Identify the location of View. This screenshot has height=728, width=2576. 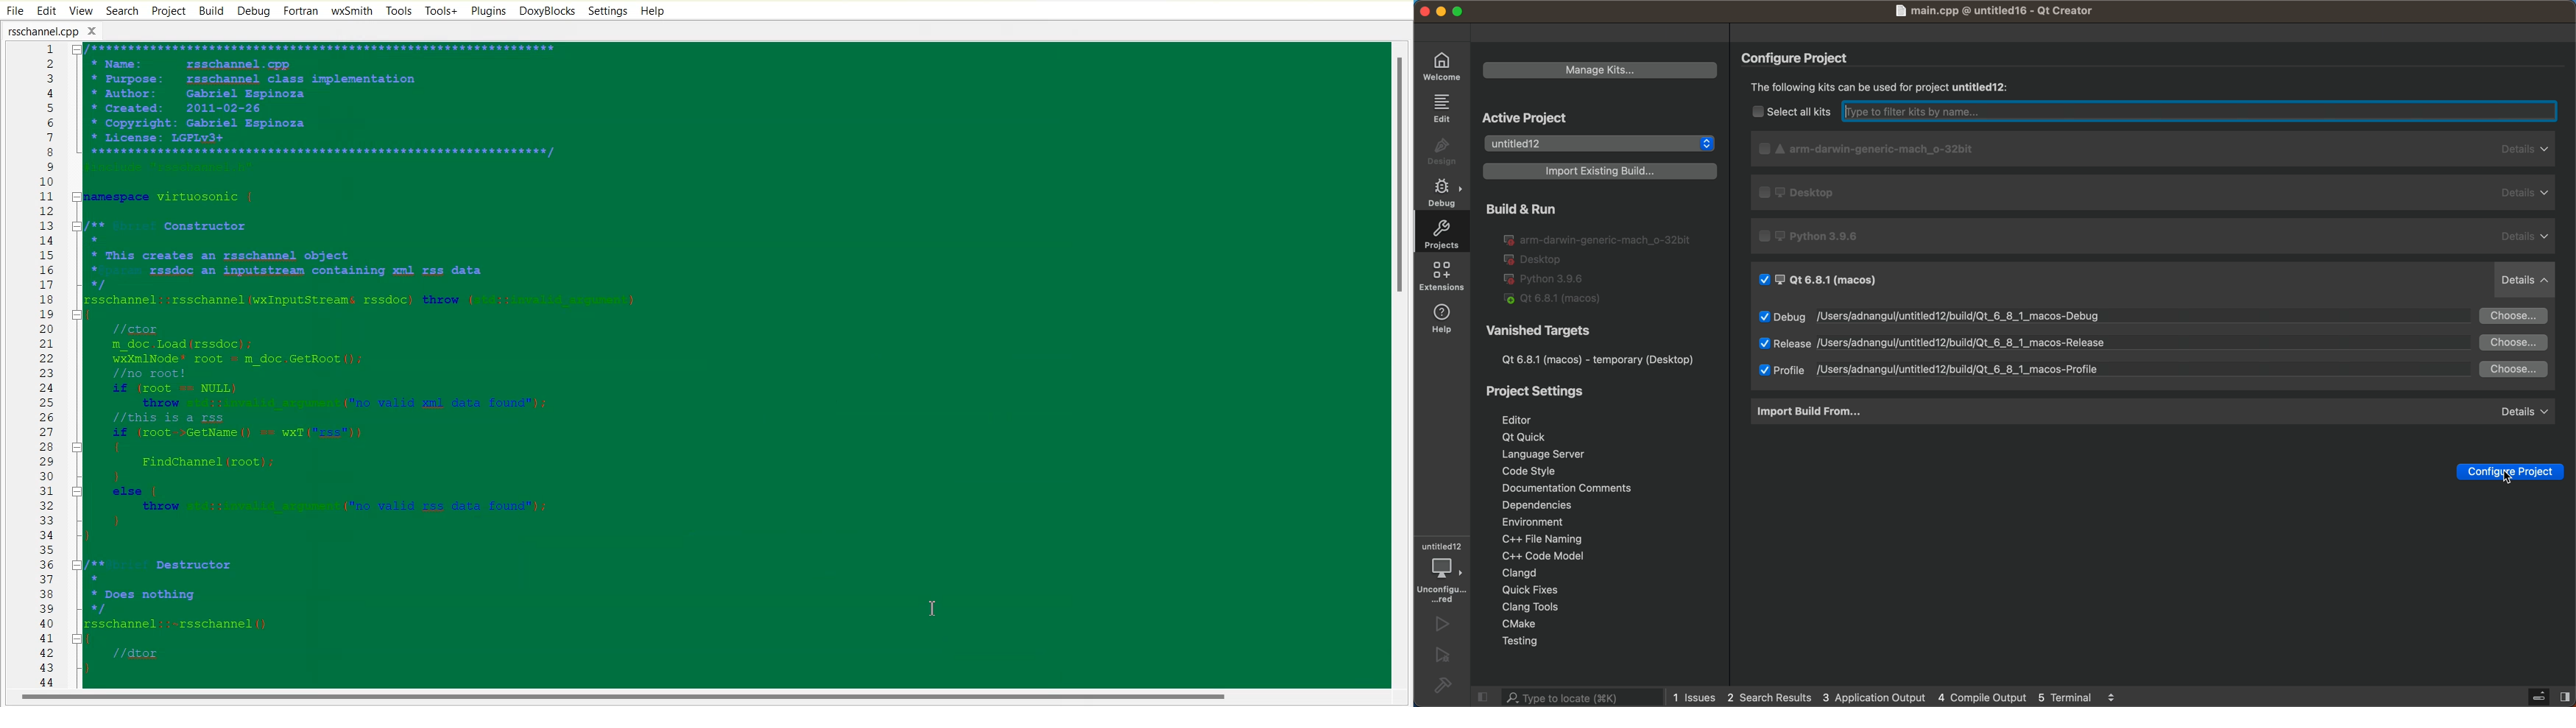
(80, 10).